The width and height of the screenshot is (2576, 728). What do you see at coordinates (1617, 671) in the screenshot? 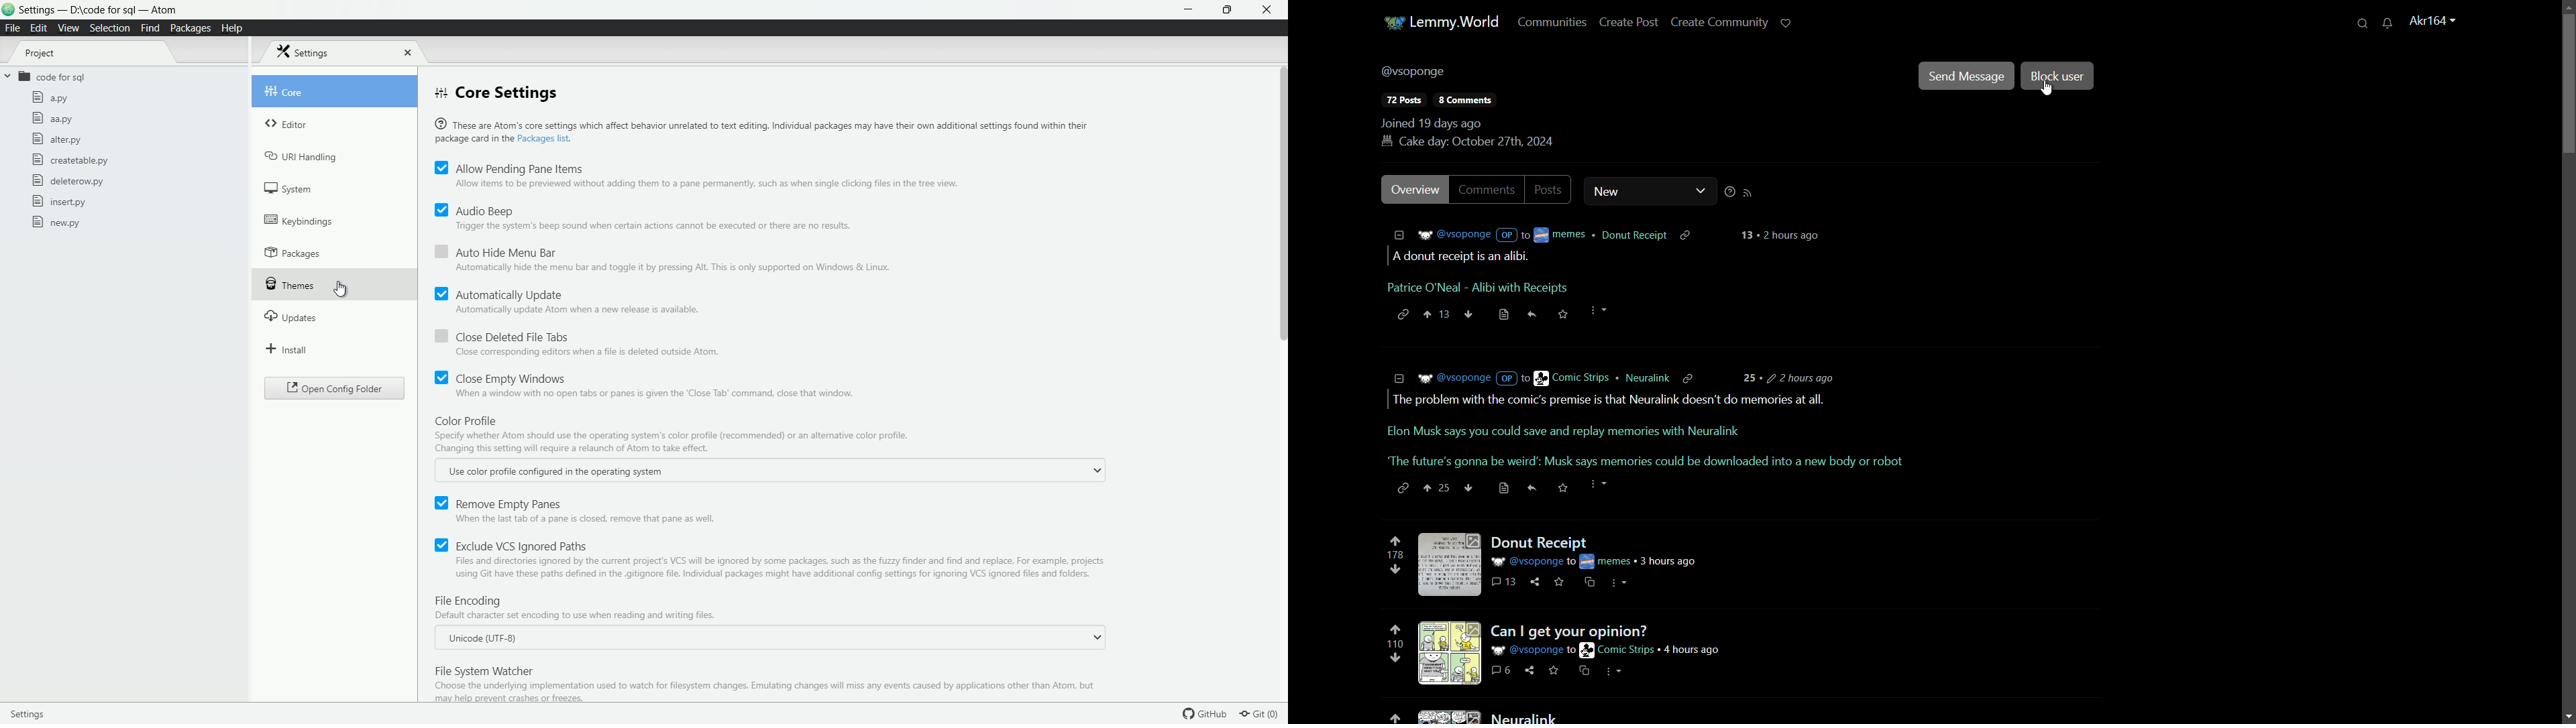
I see `cs` at bounding box center [1617, 671].